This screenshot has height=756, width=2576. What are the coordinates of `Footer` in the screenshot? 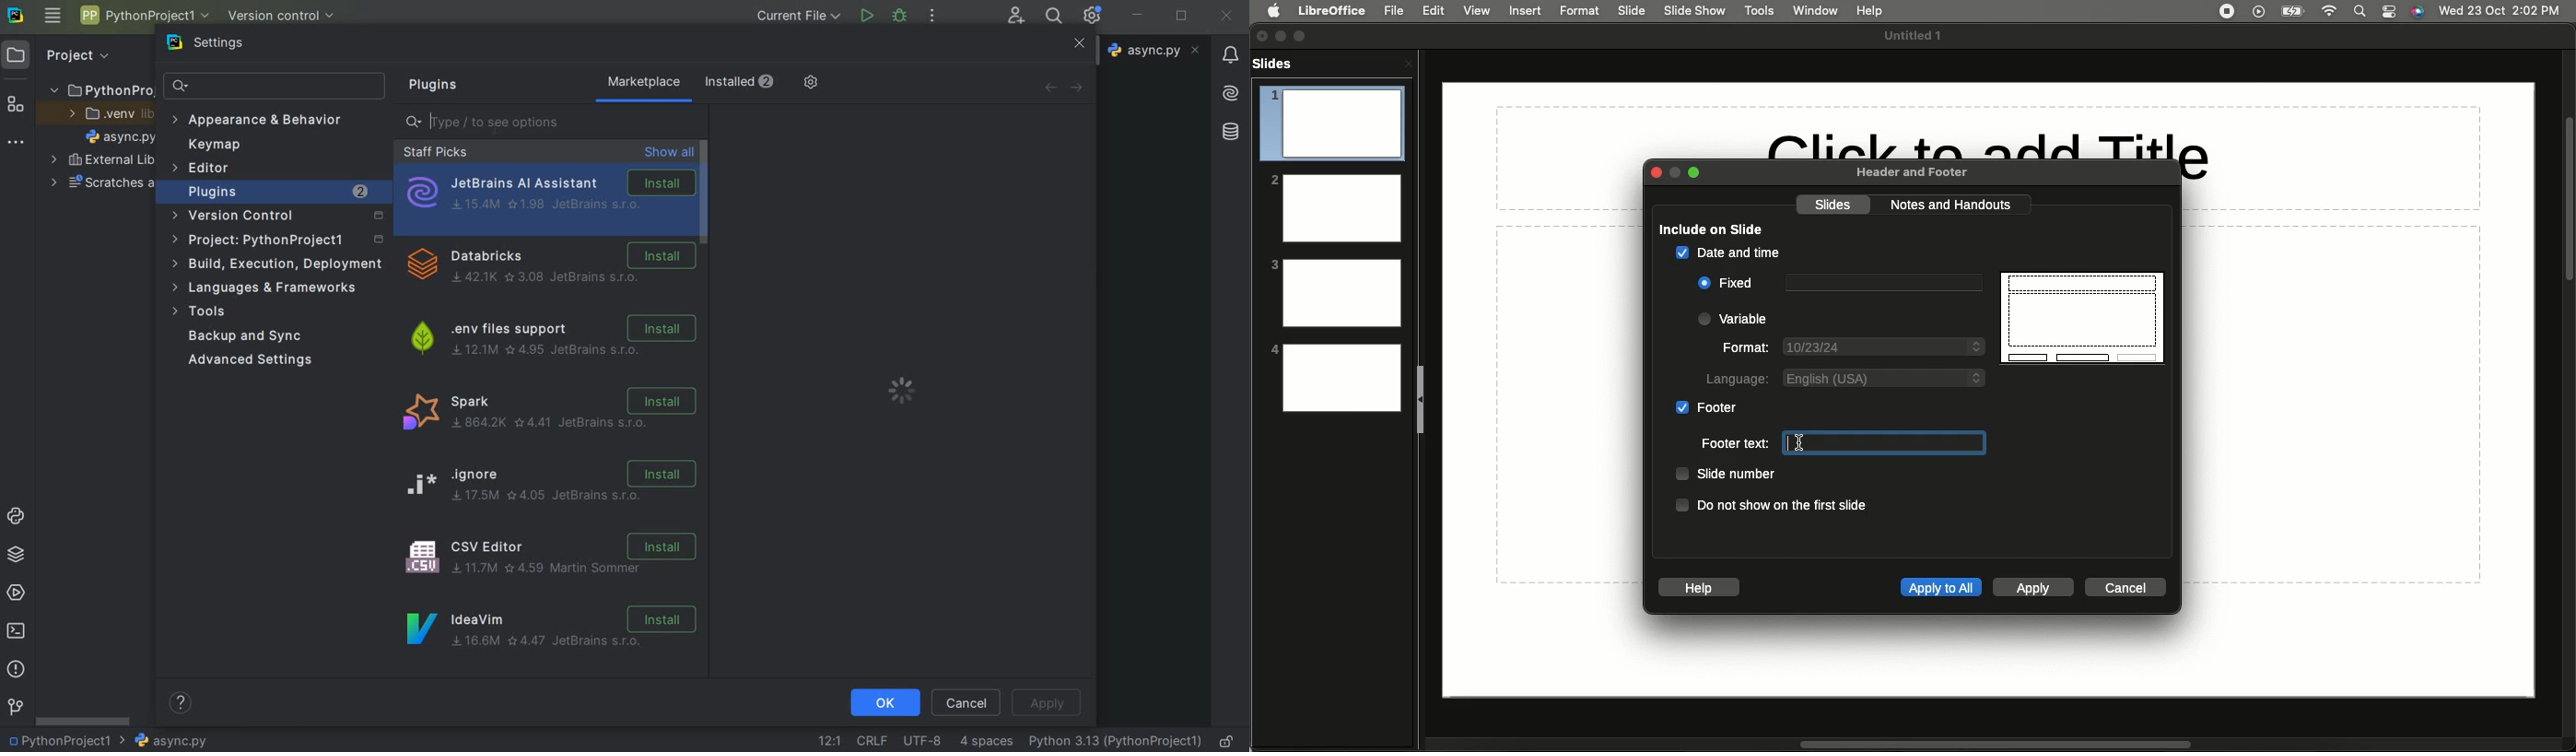 It's located at (1705, 407).